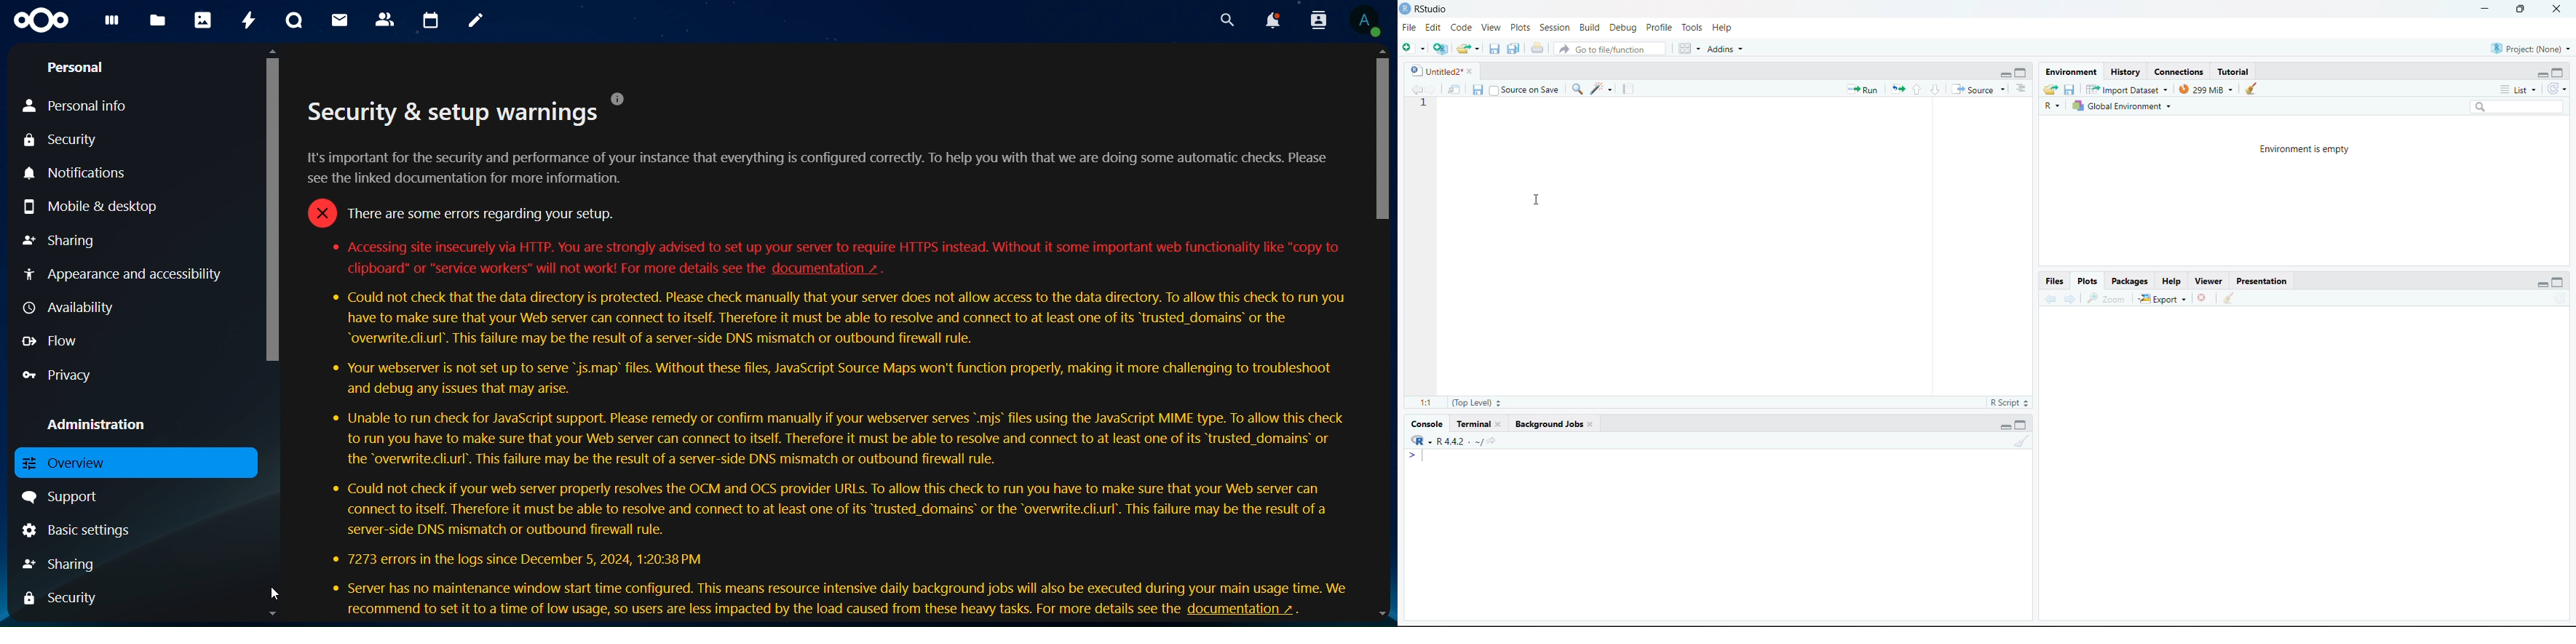 The height and width of the screenshot is (644, 2576). I want to click on R script, so click(2010, 402).